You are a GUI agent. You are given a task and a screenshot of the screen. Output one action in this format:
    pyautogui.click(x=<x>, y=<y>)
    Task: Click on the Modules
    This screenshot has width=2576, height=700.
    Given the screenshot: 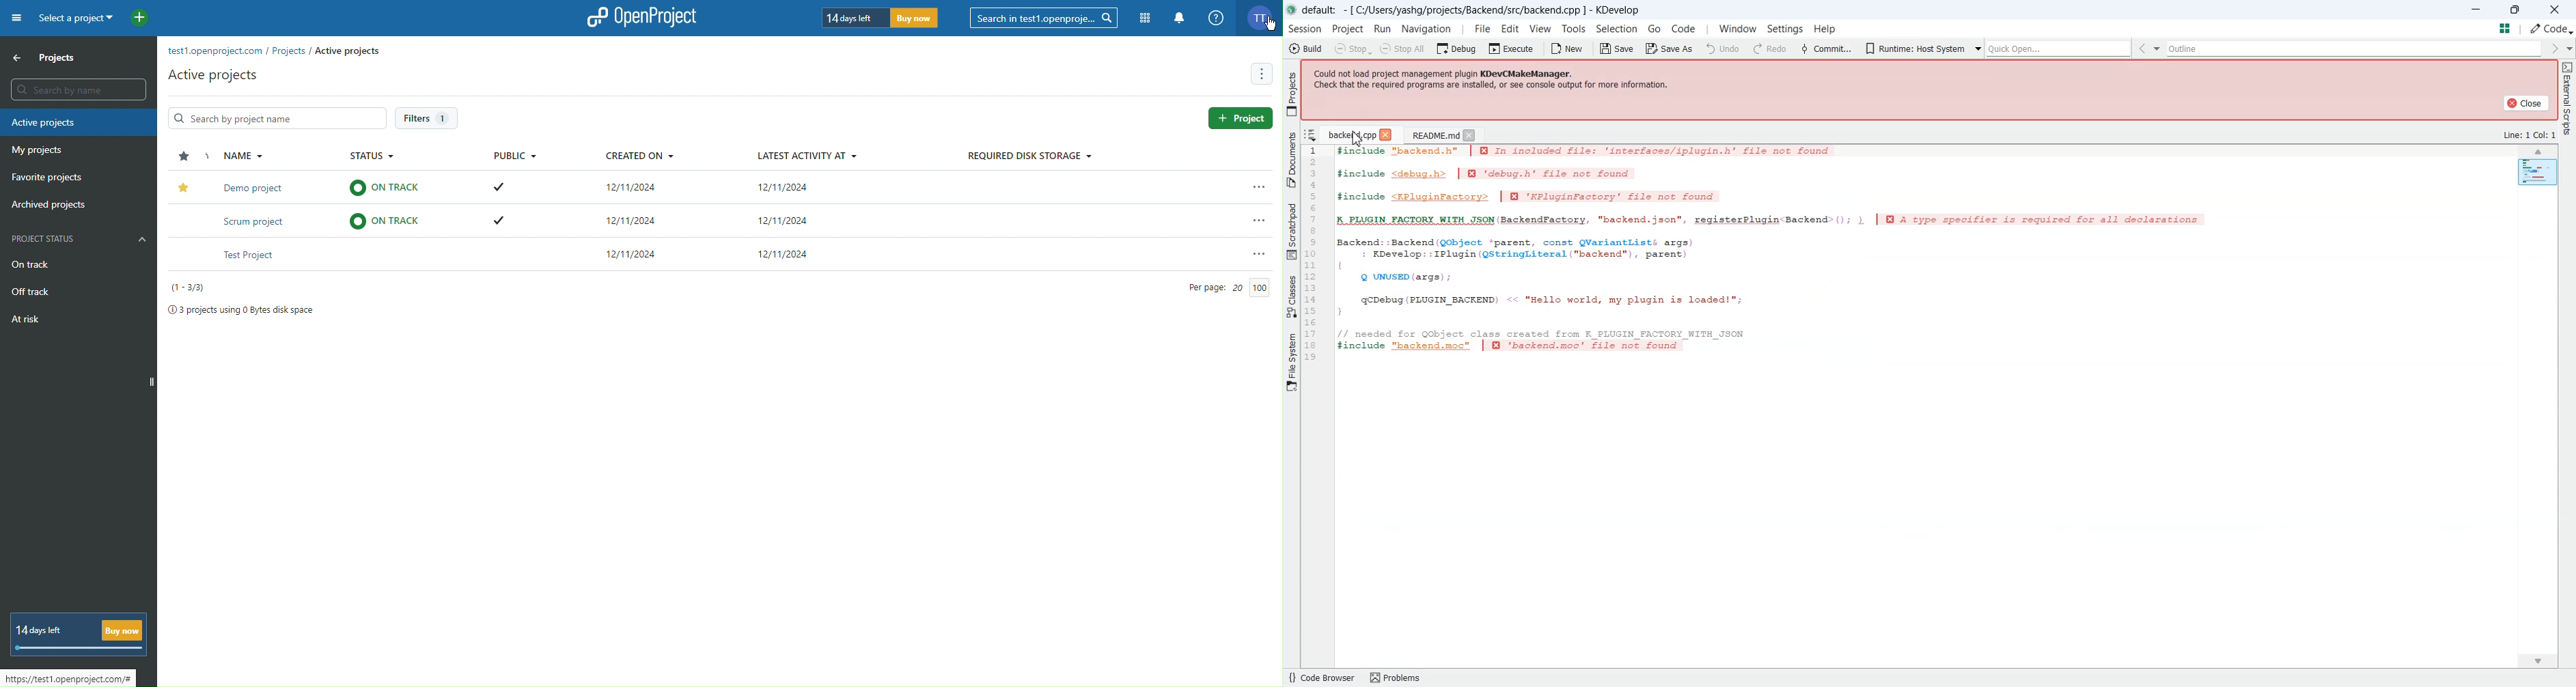 What is the action you would take?
    pyautogui.click(x=1146, y=18)
    